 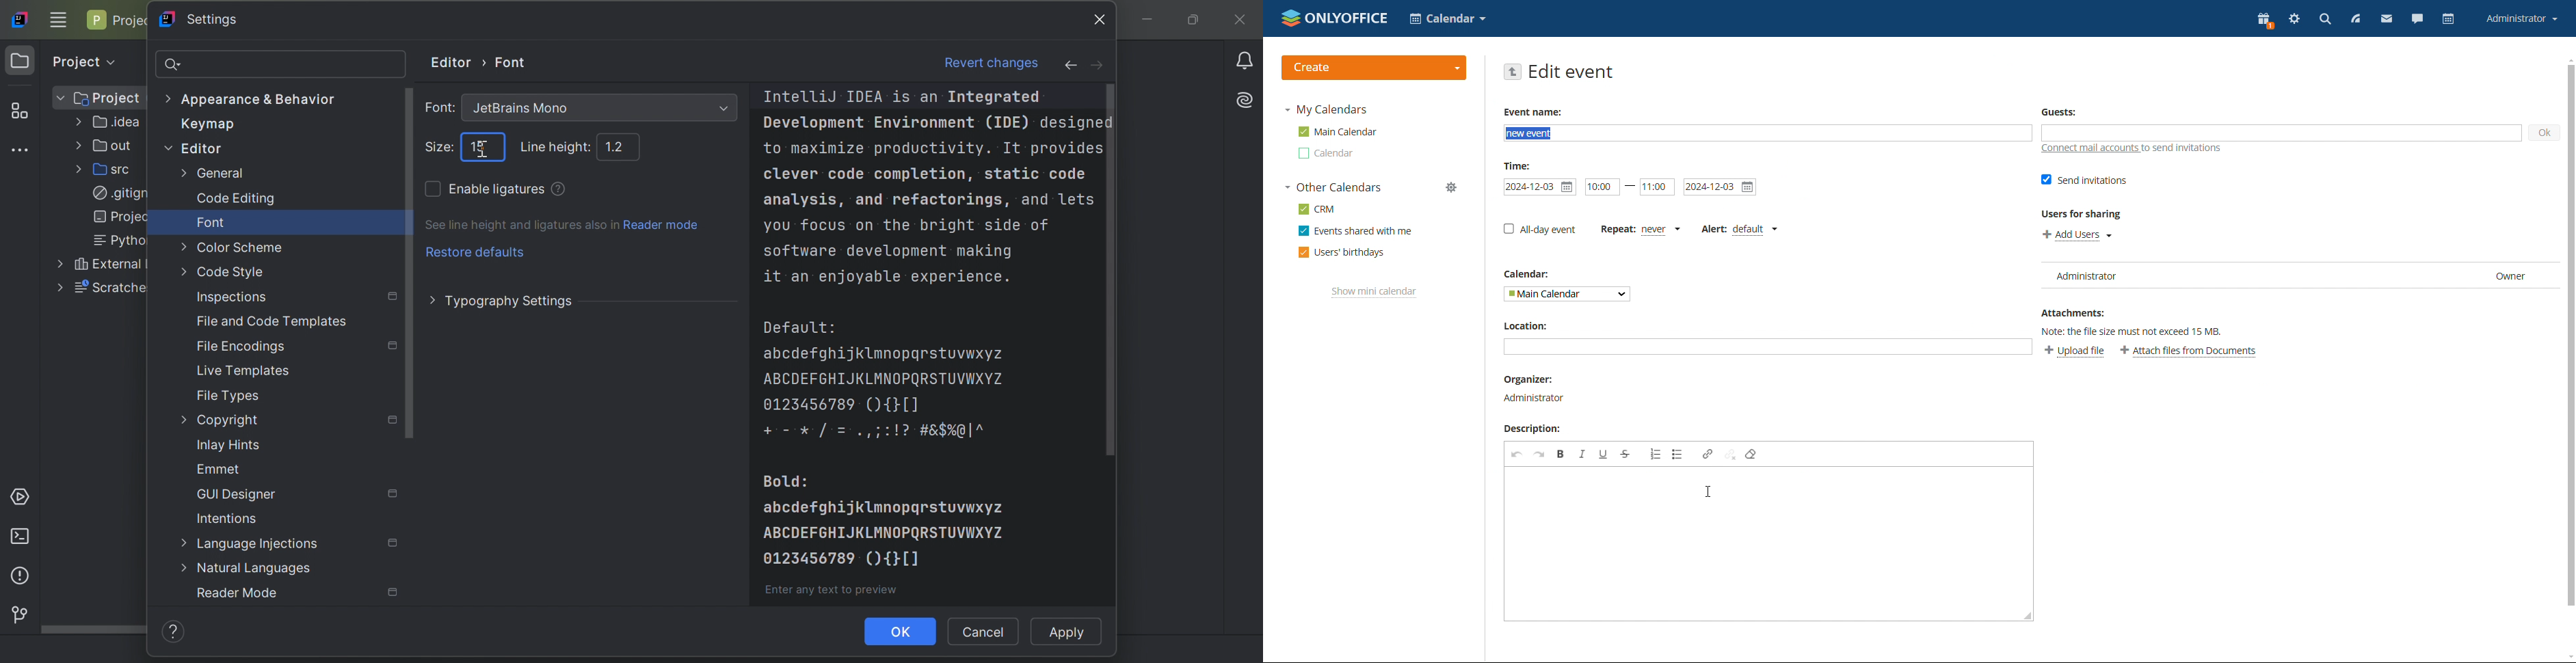 I want to click on users' birthdays, so click(x=1342, y=253).